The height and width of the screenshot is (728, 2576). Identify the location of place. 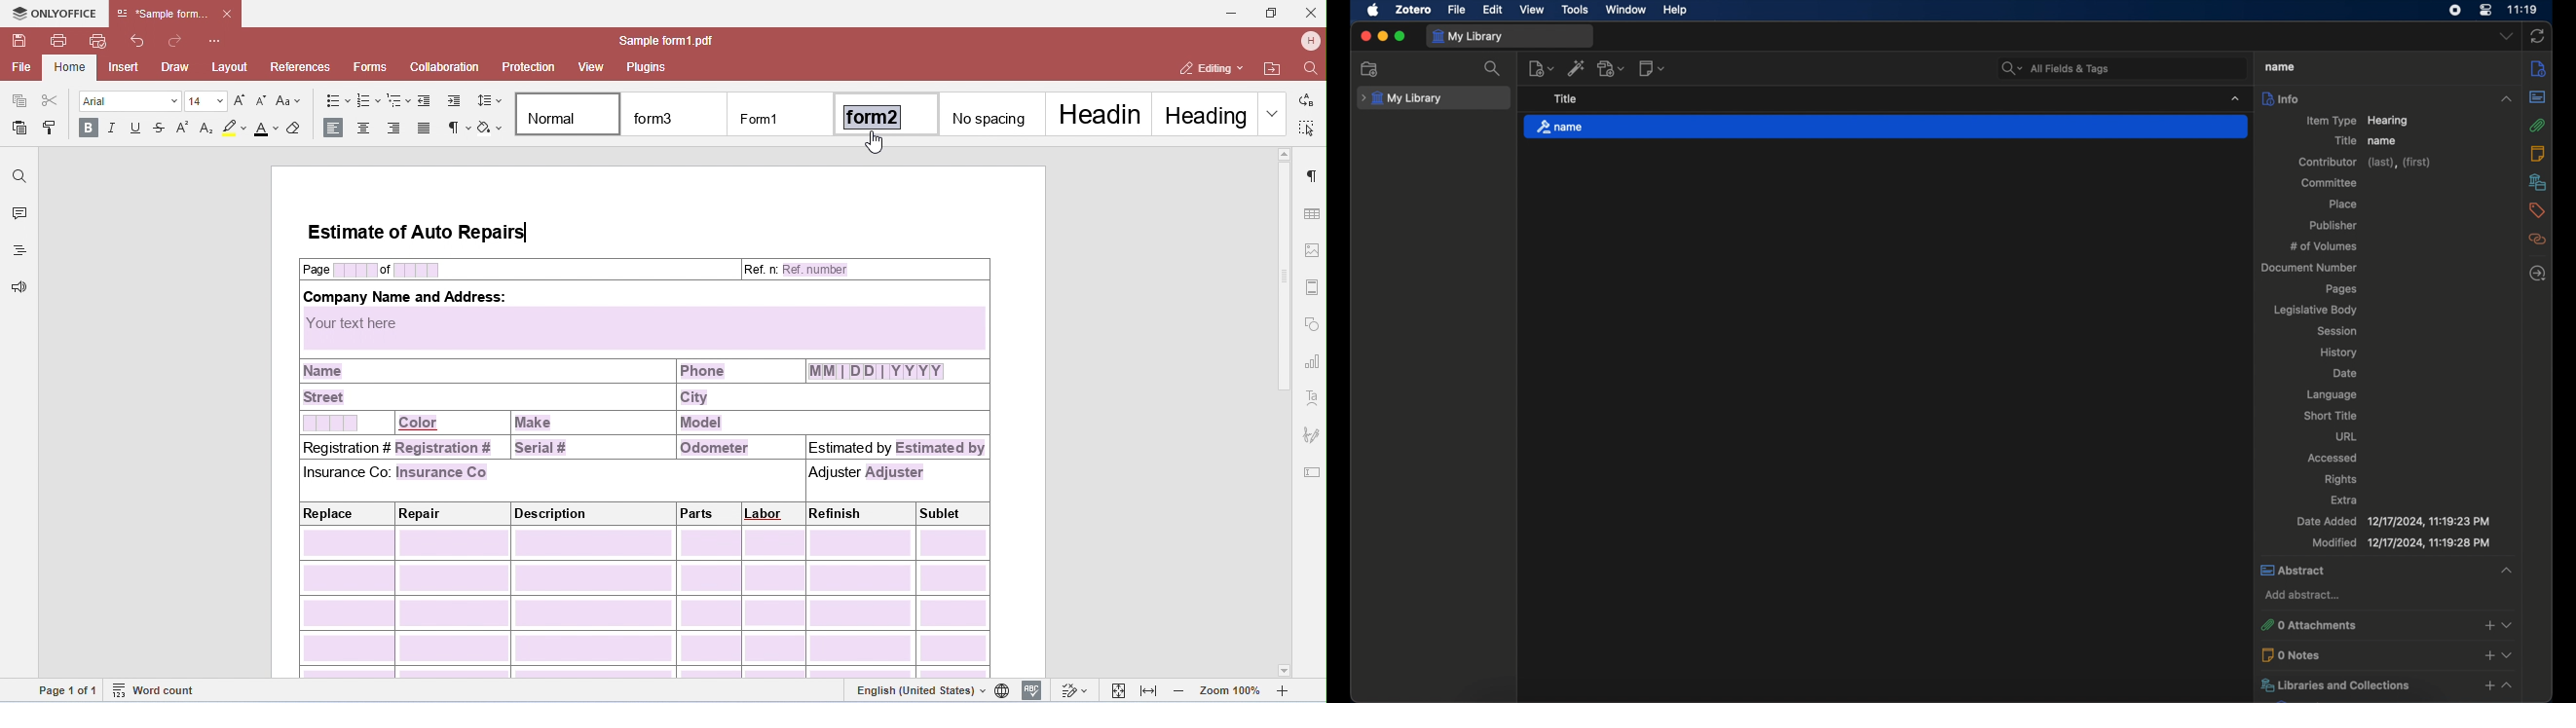
(2343, 204).